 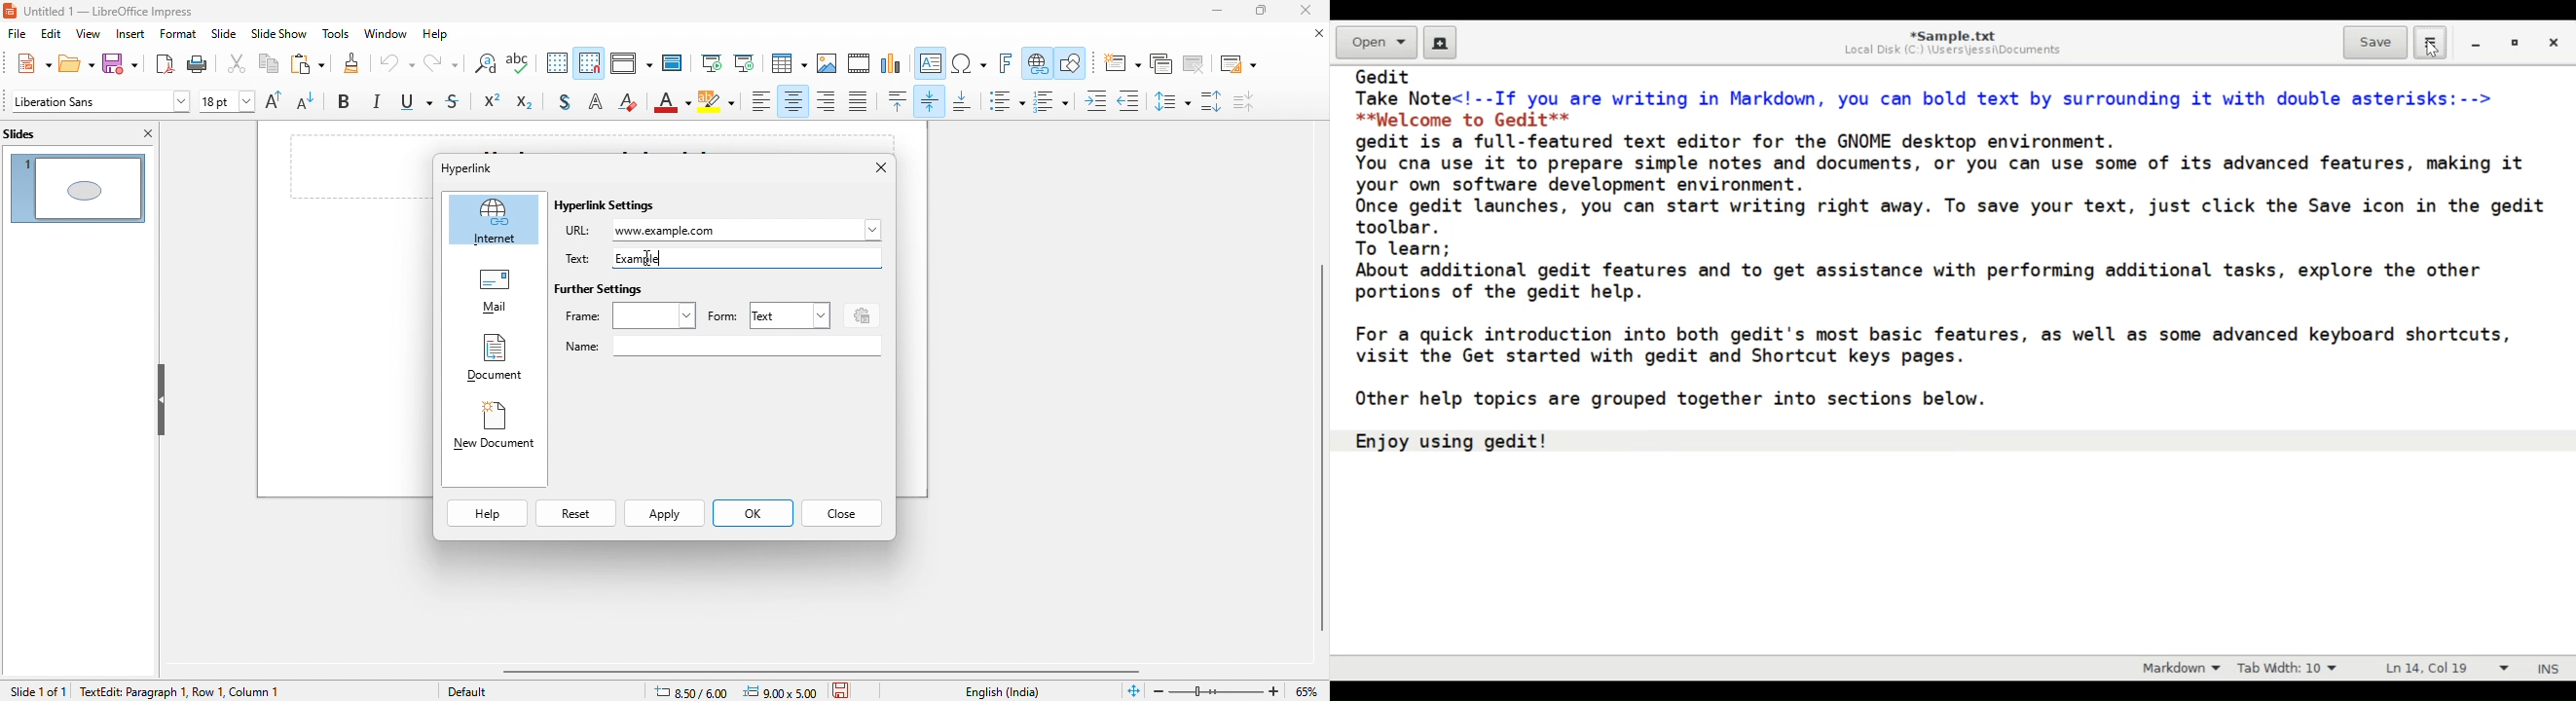 I want to click on internet, so click(x=495, y=220).